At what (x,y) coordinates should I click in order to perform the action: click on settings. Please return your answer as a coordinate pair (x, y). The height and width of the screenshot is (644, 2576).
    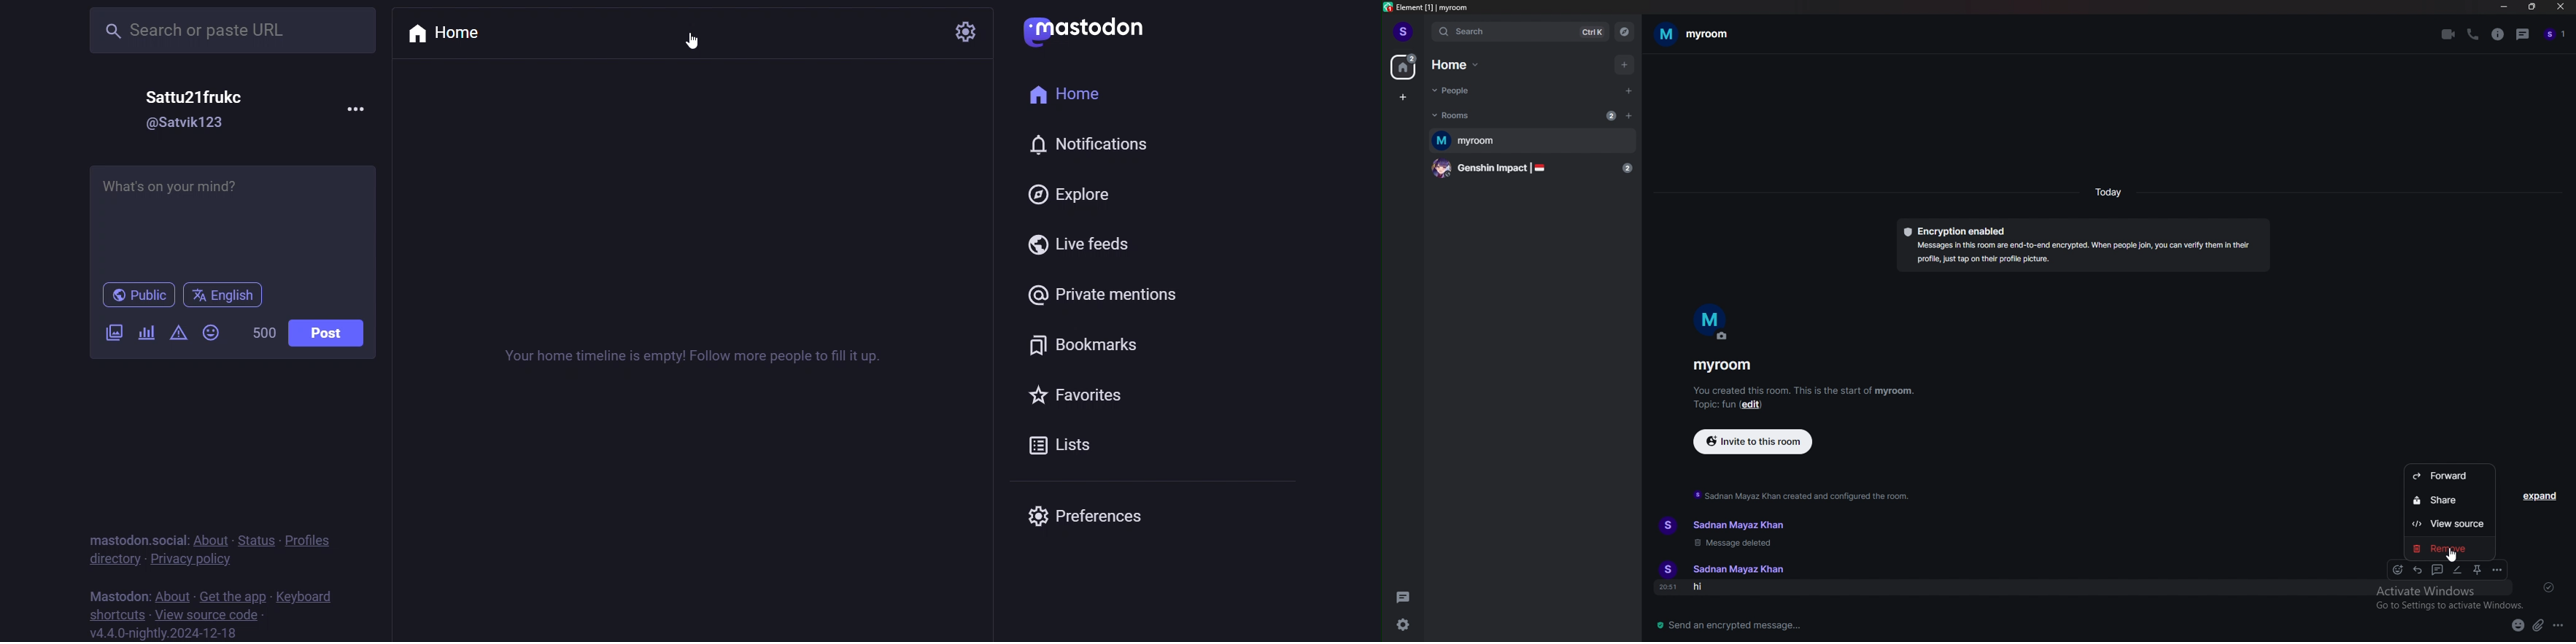
    Looking at the image, I should click on (1403, 625).